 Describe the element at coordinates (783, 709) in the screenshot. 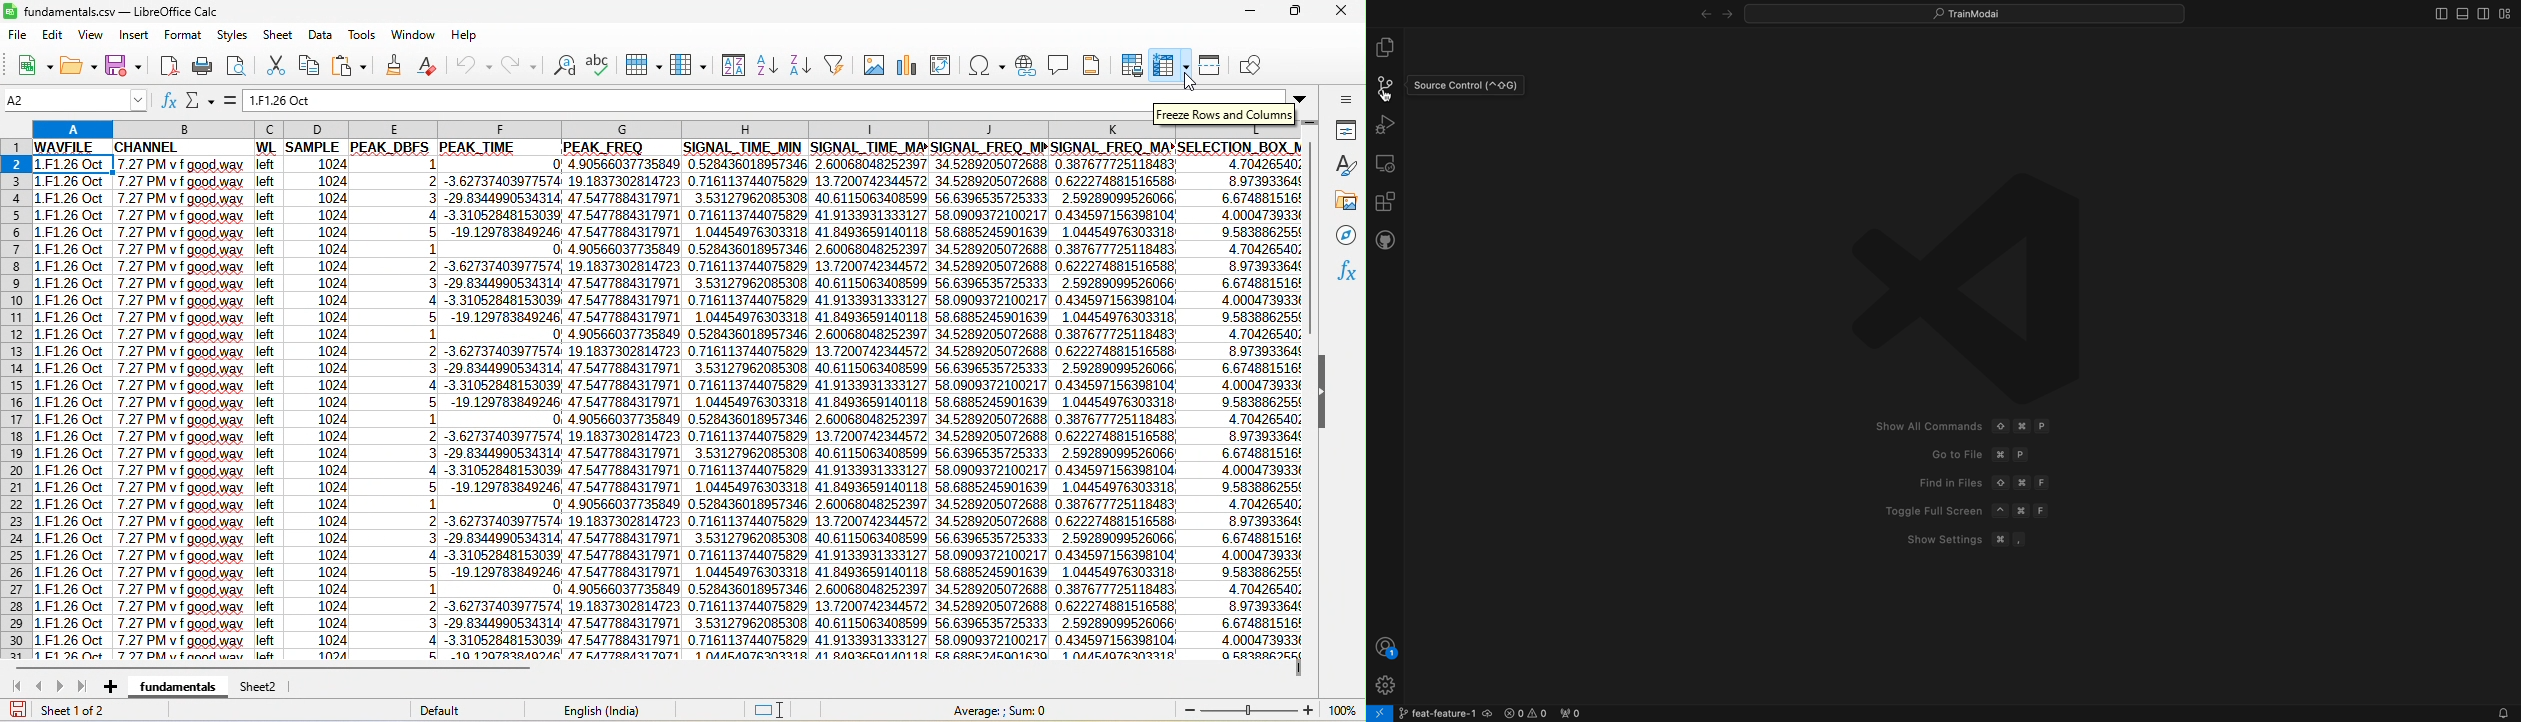

I see `cursor` at that location.